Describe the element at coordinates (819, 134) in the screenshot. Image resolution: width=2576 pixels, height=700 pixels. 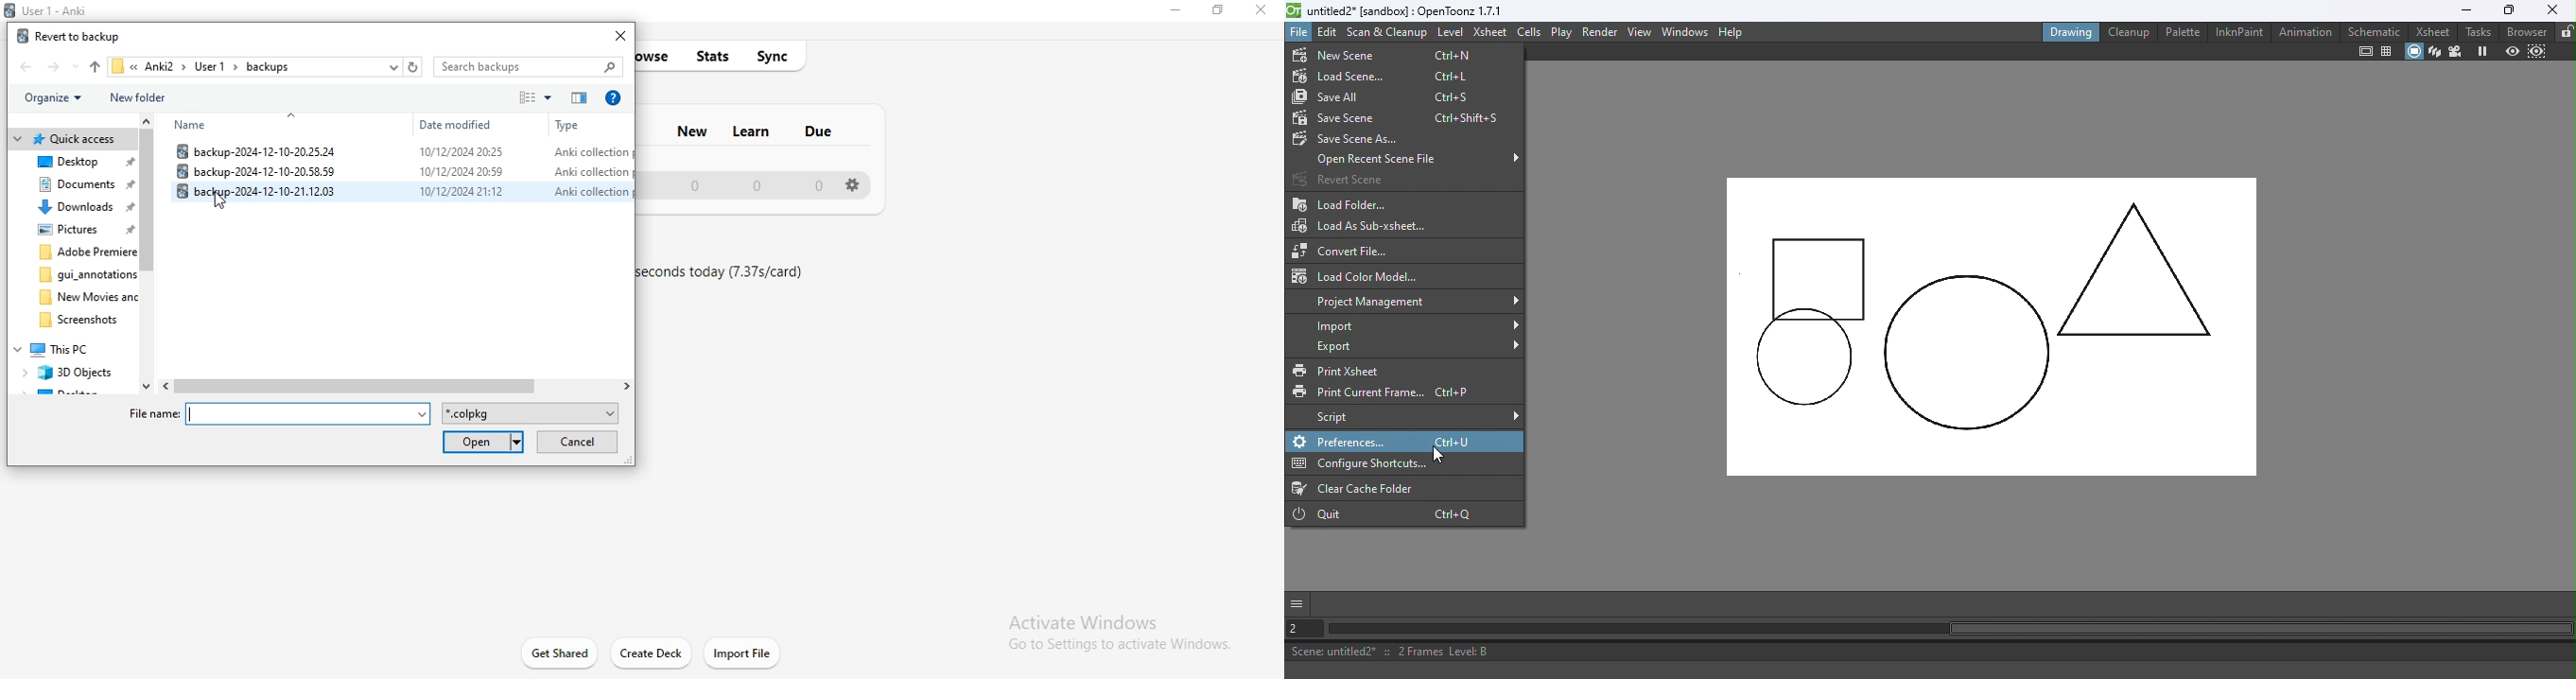
I see `due` at that location.